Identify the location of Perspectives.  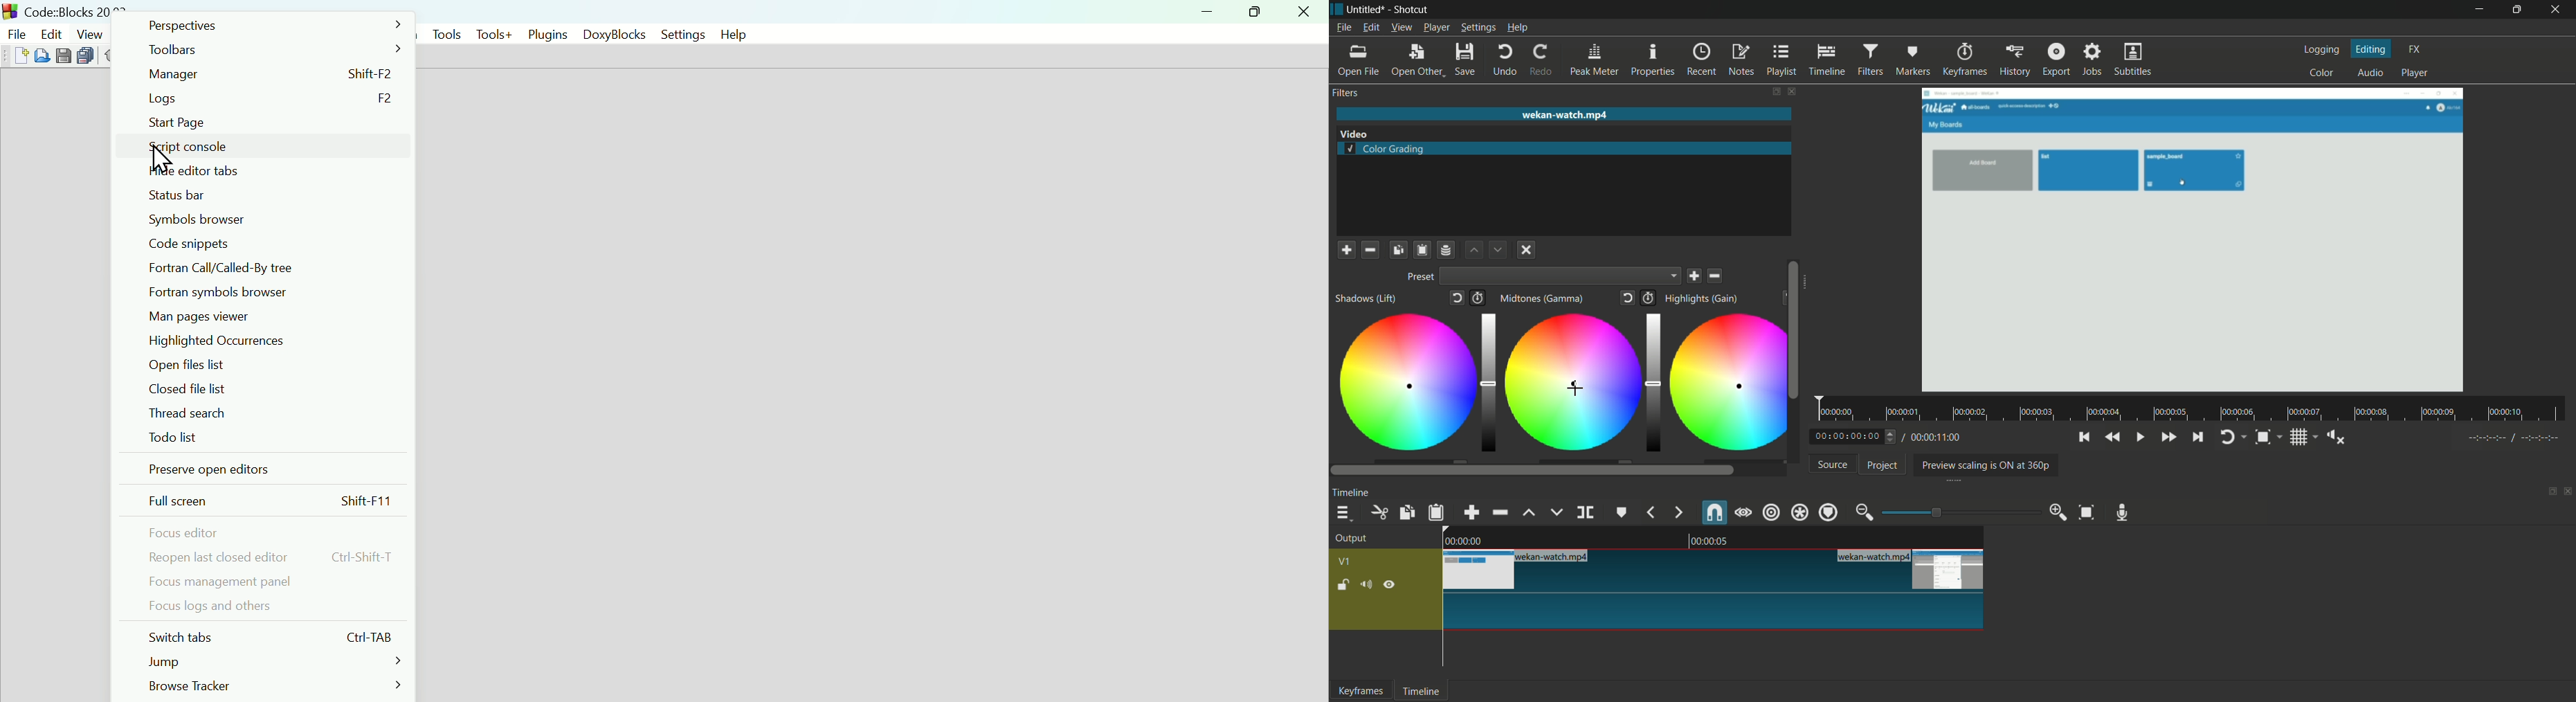
(272, 24).